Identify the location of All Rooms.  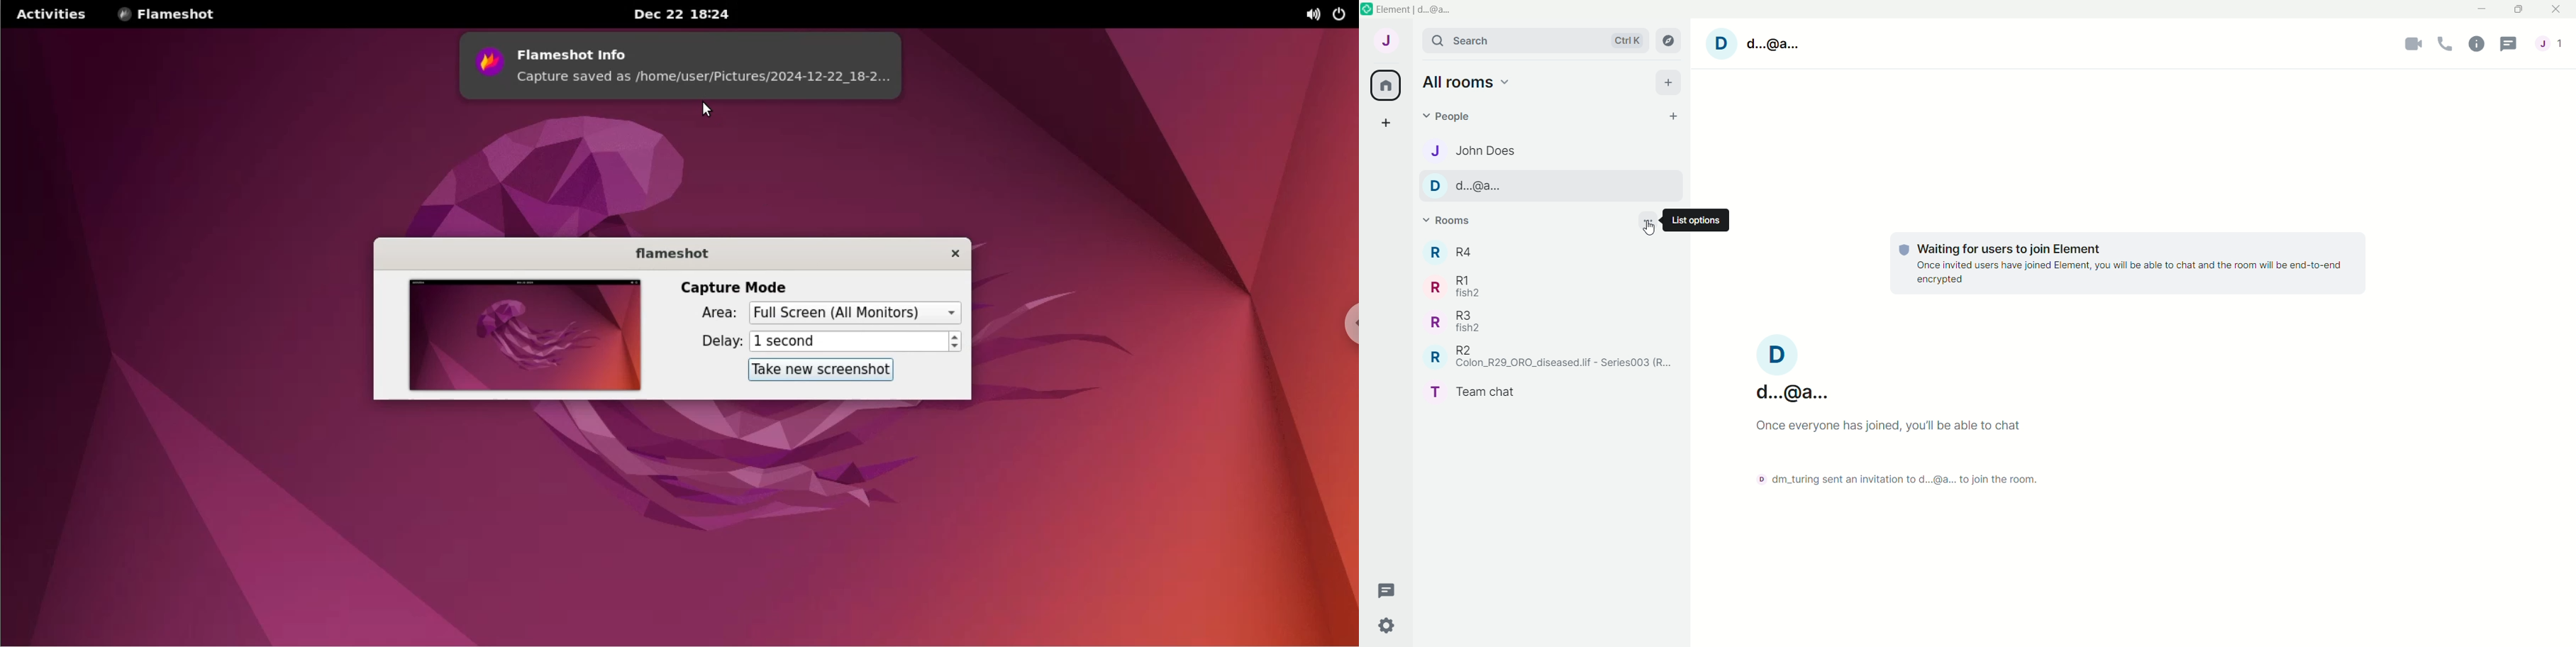
(1386, 86).